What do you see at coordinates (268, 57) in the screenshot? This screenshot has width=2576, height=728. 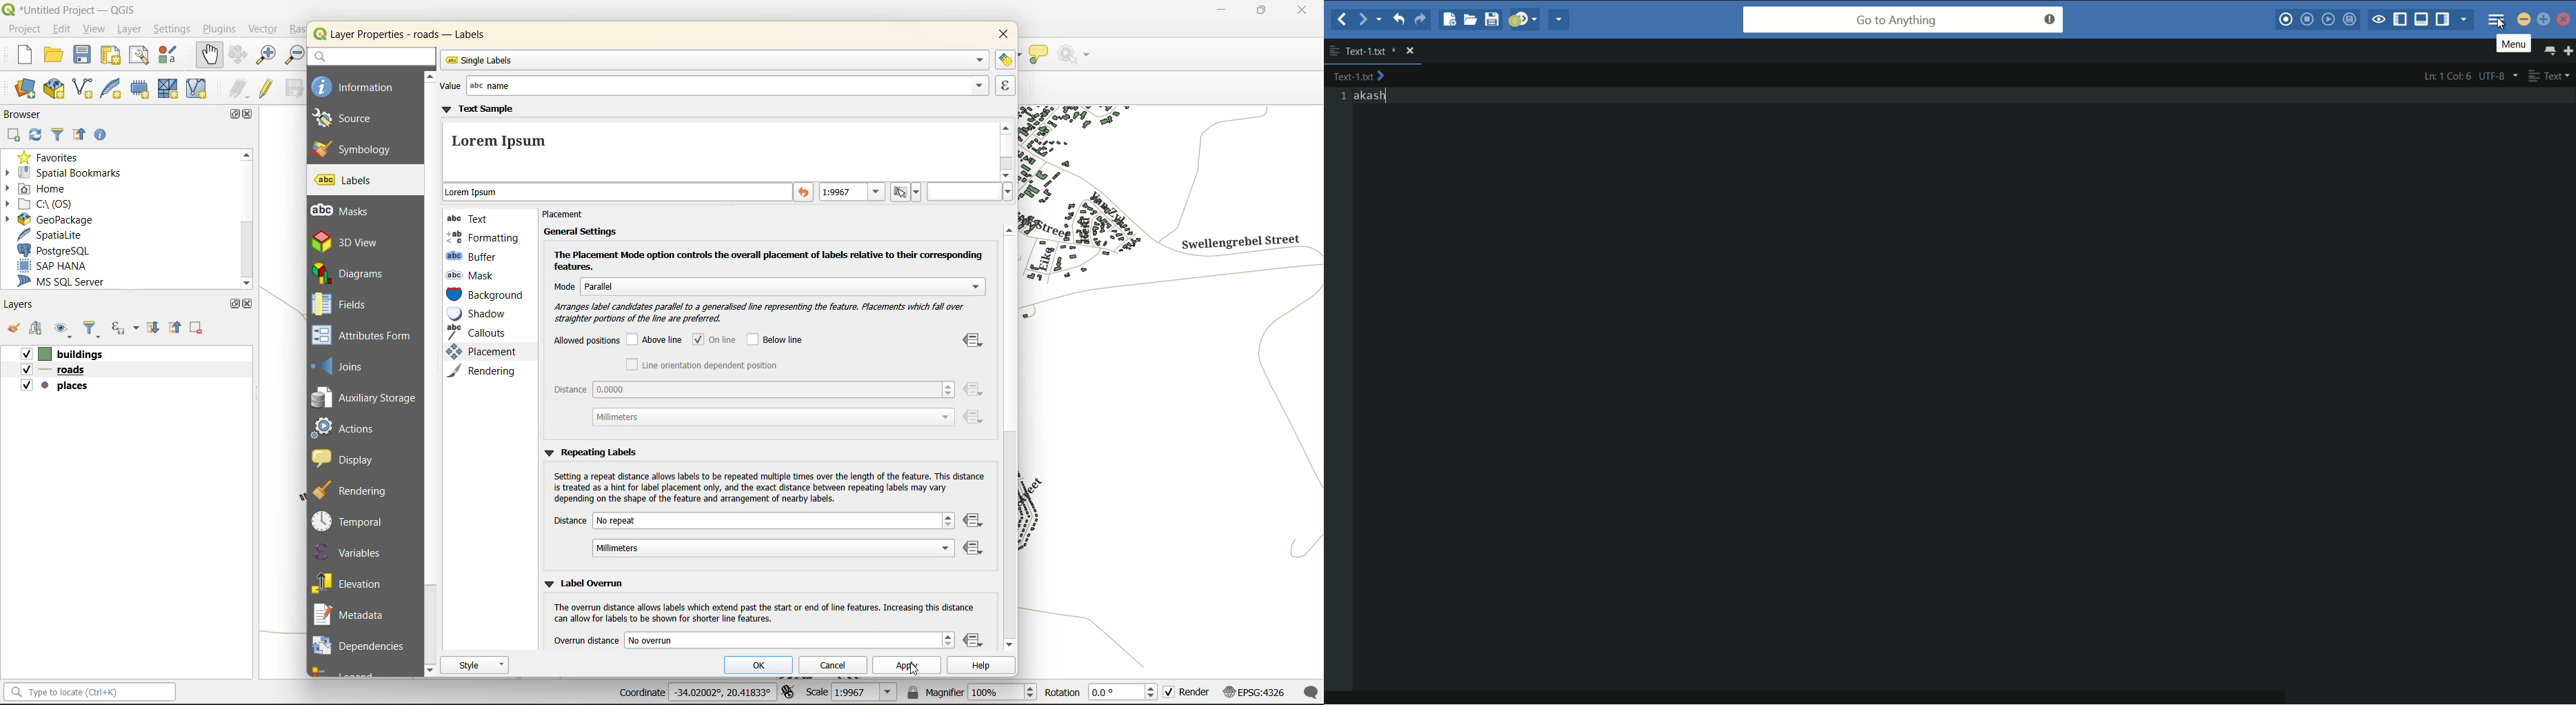 I see `zoom in` at bounding box center [268, 57].